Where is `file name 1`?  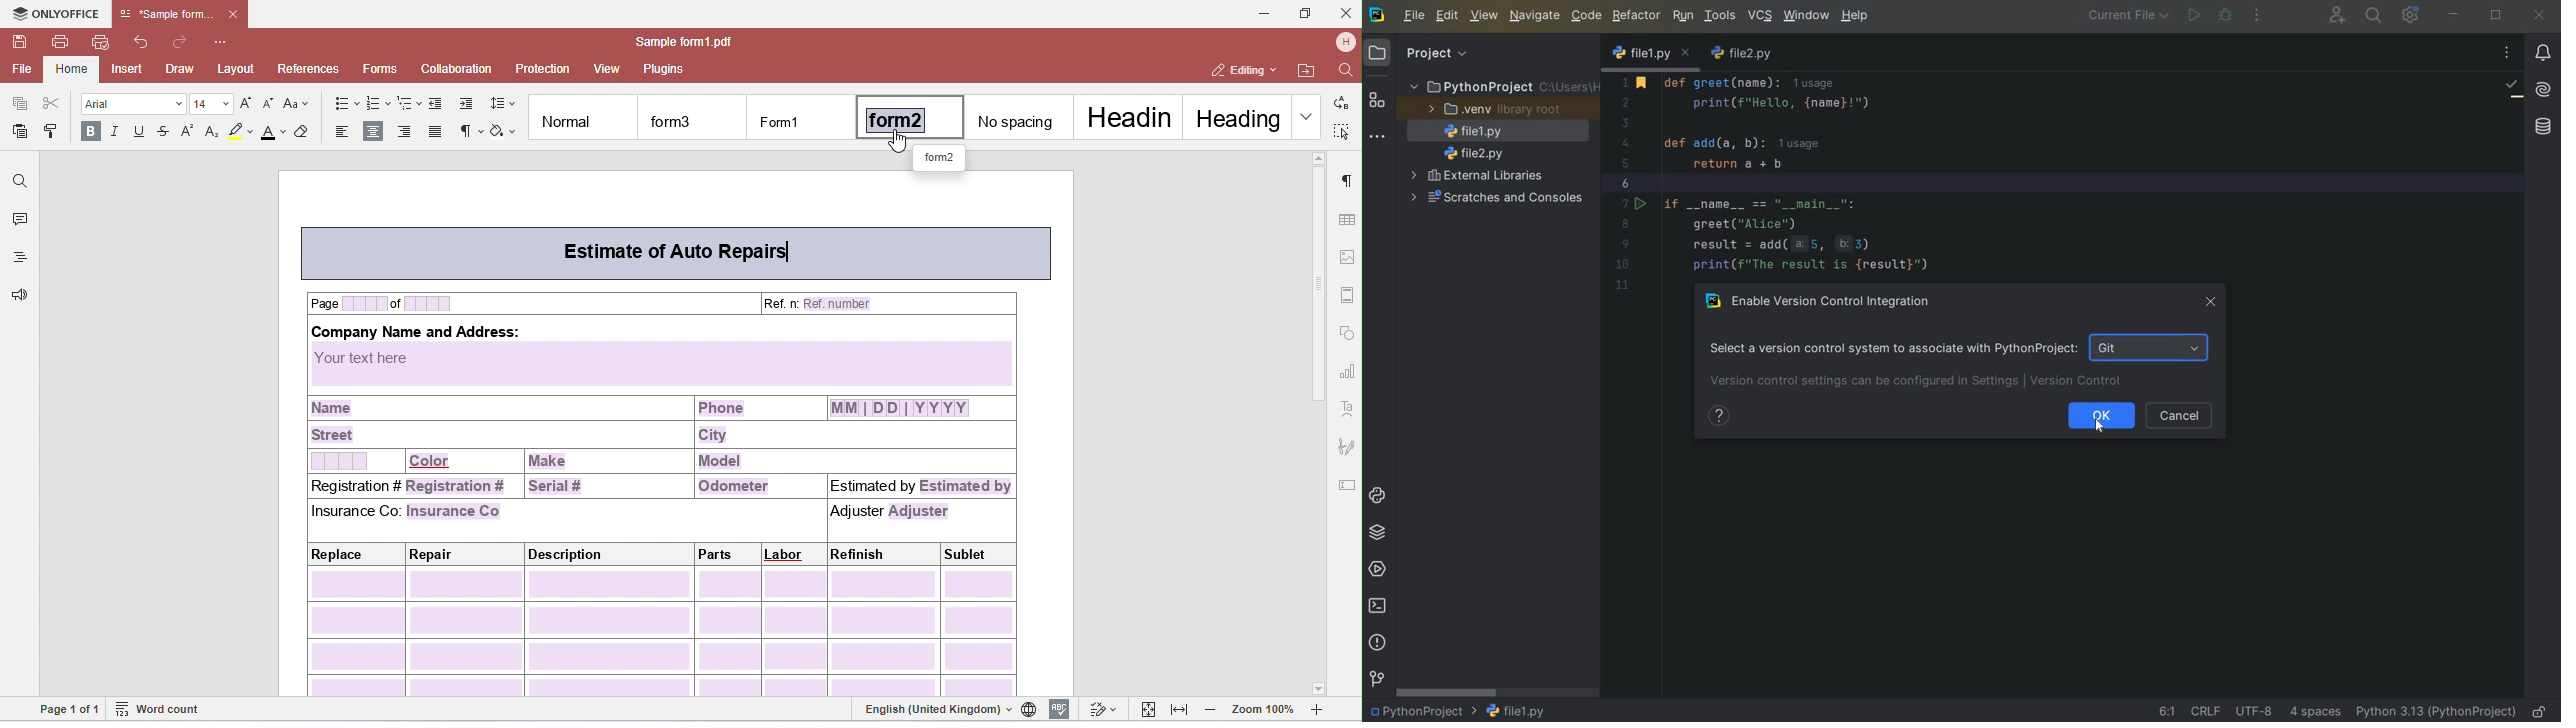
file name 1 is located at coordinates (1652, 54).